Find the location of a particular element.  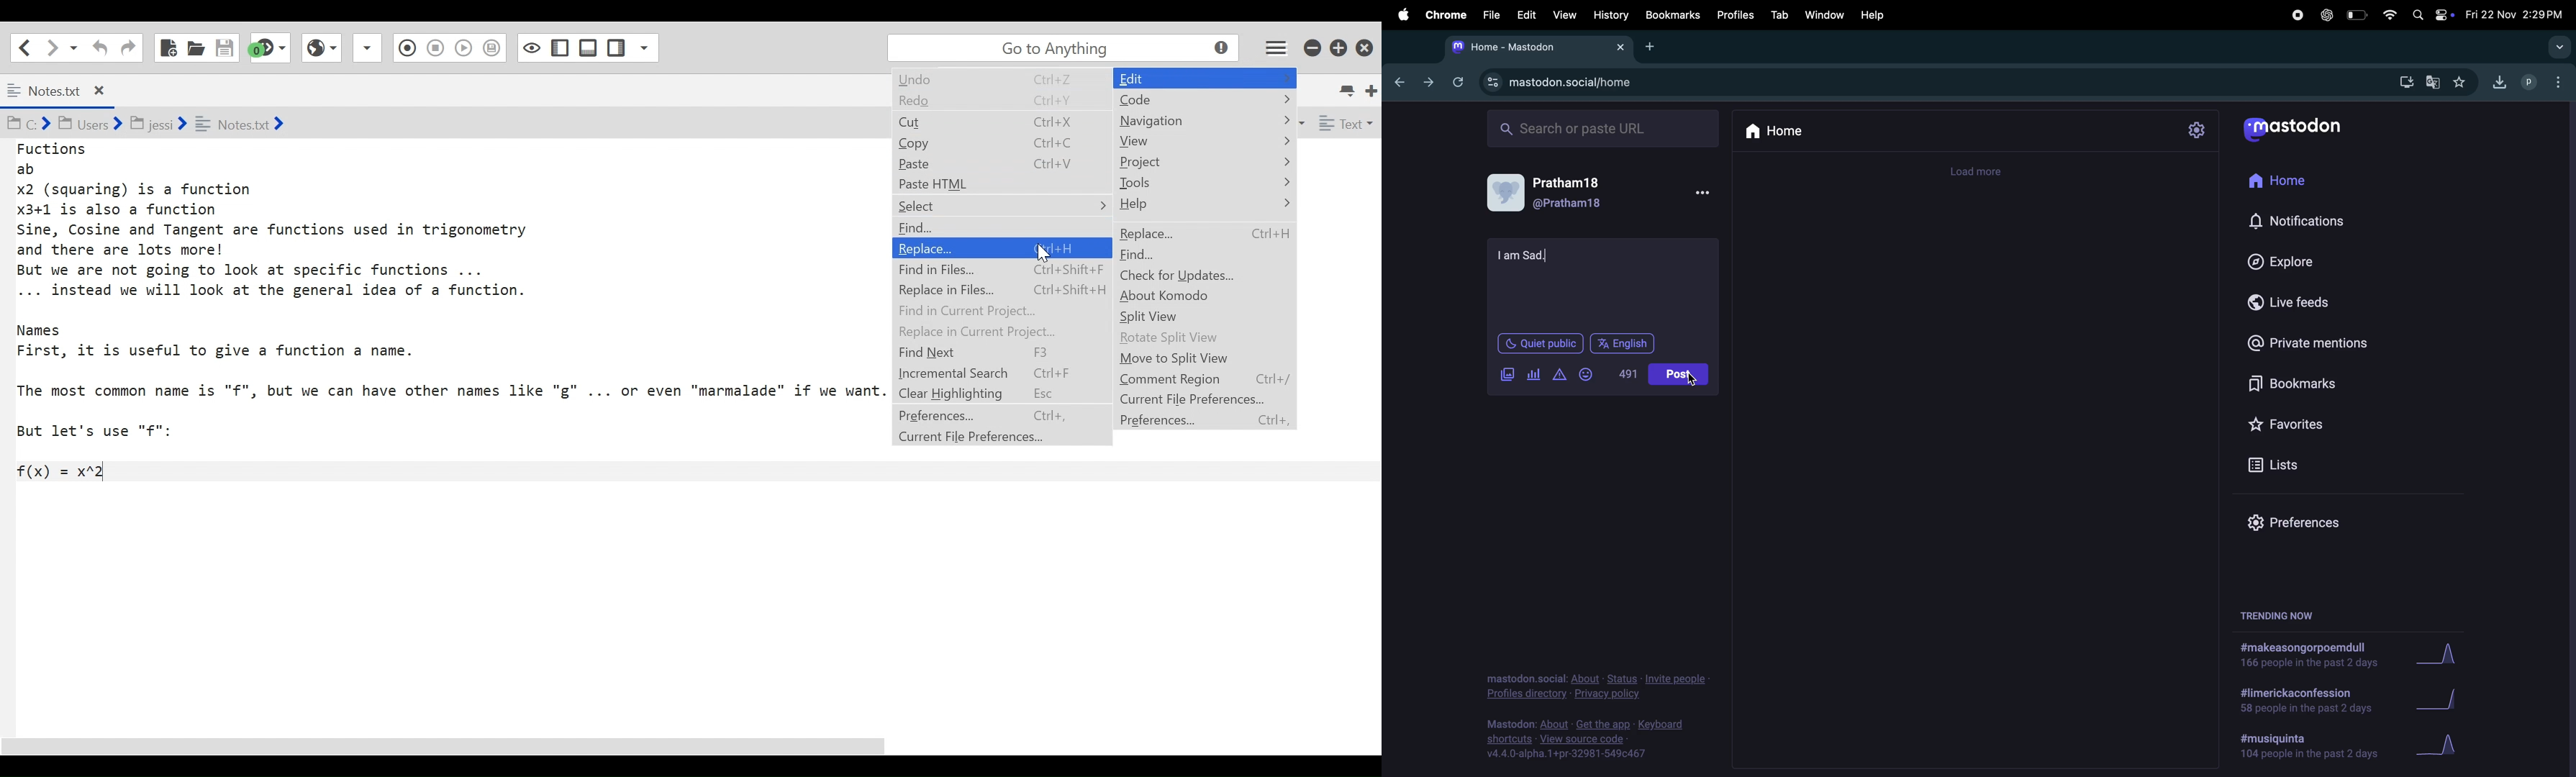

More options is located at coordinates (1703, 191).